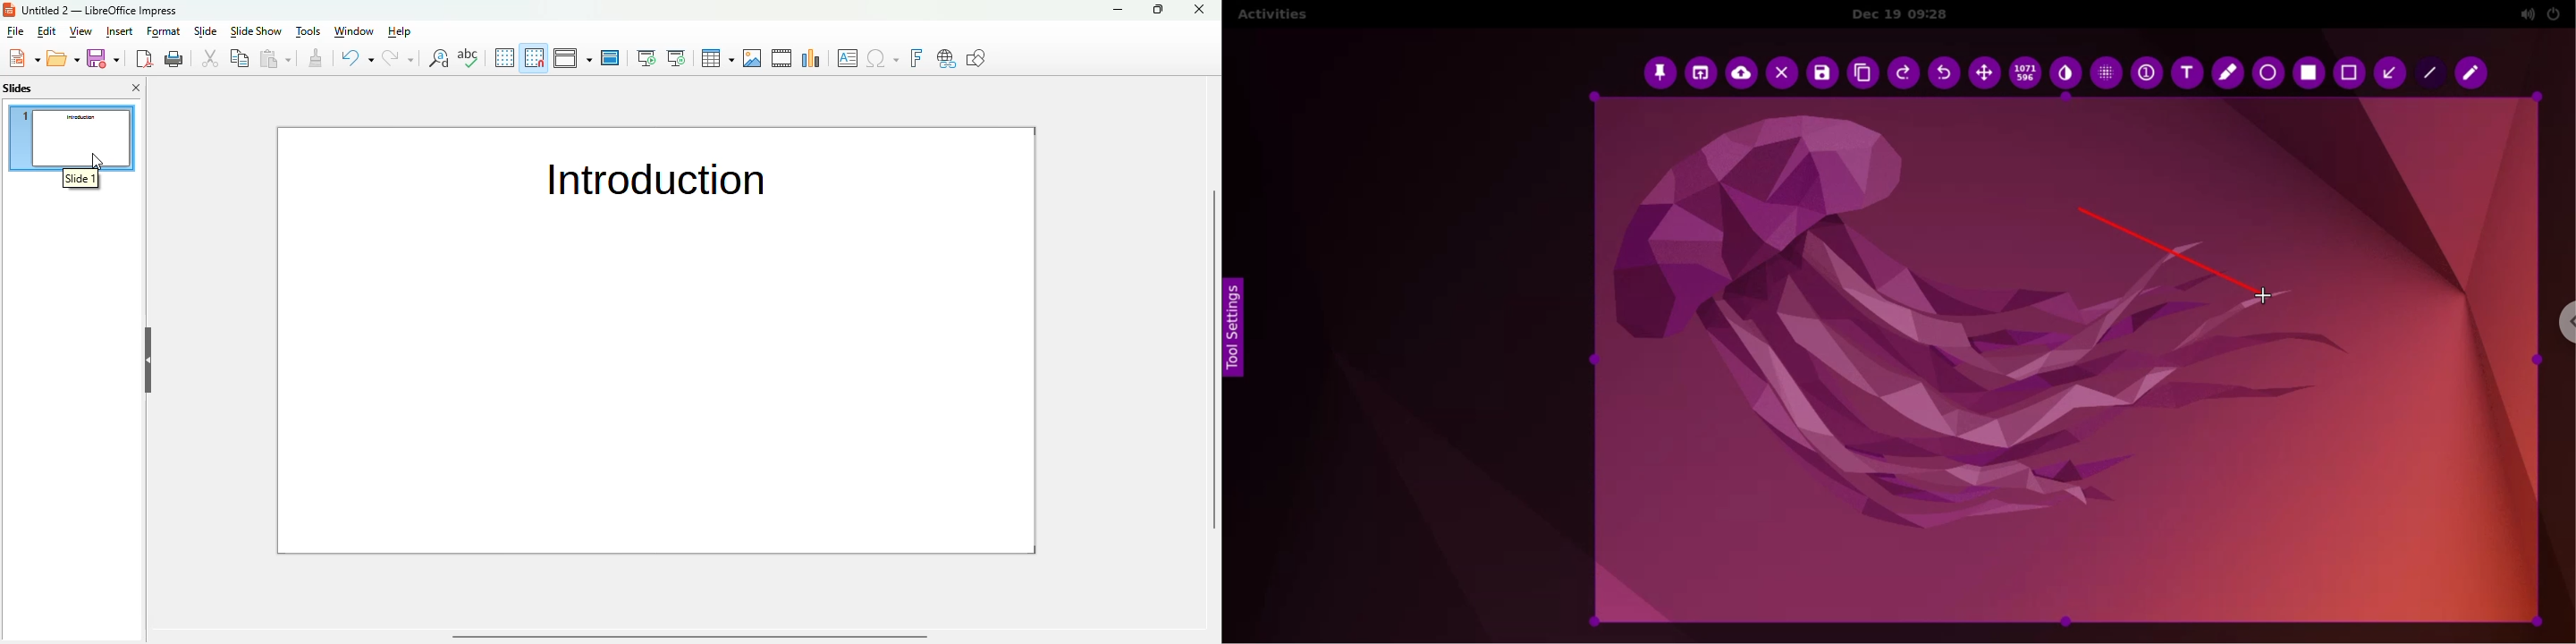 The height and width of the screenshot is (644, 2576). I want to click on vertical scrollbar, so click(1215, 358).